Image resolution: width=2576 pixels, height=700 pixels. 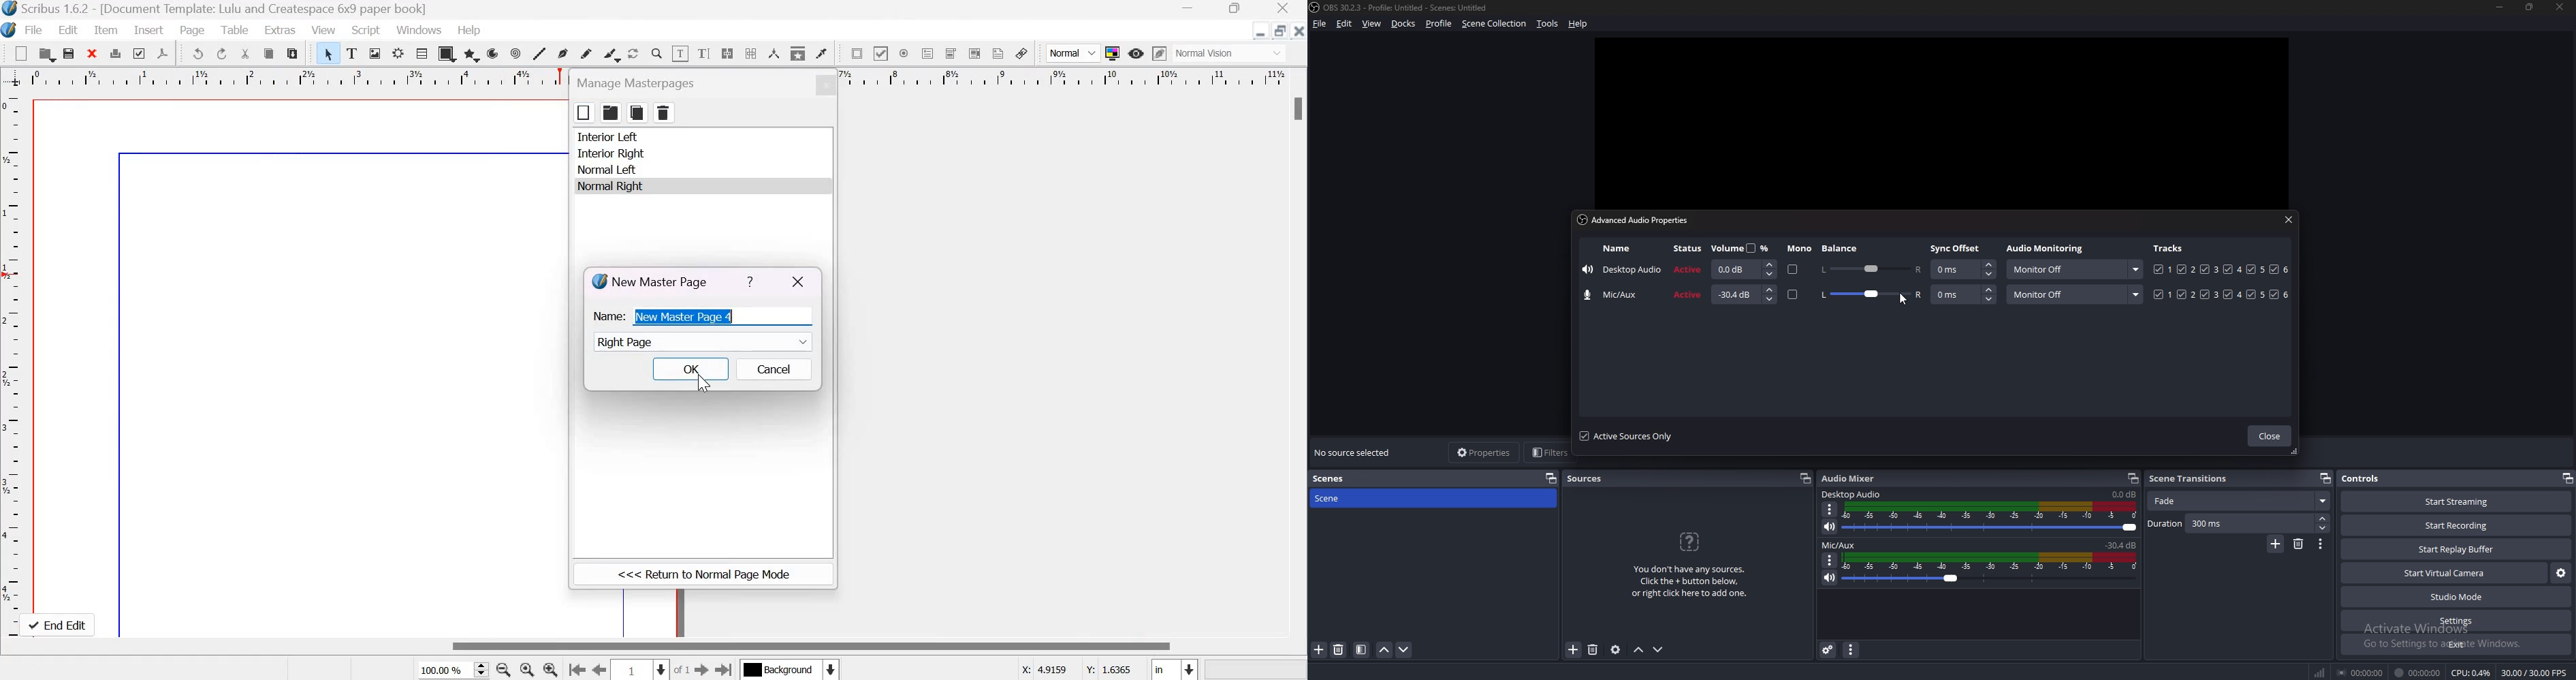 I want to click on advanced audio properties, so click(x=1829, y=650).